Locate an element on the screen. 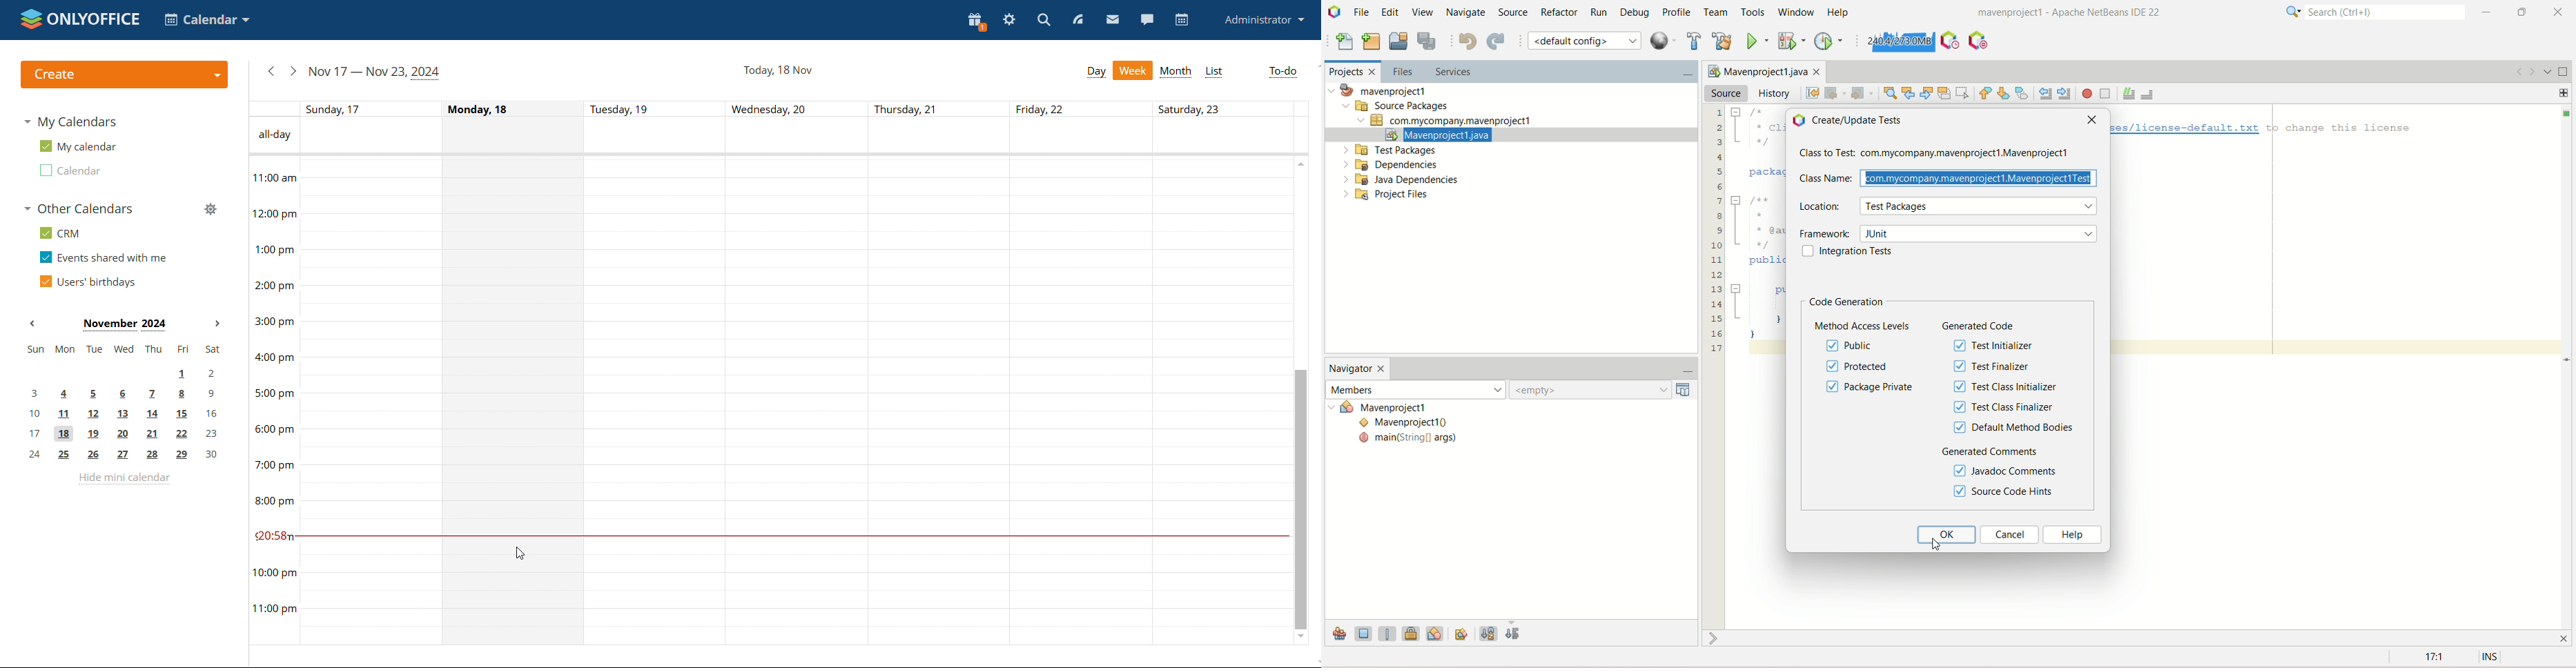 Image resolution: width=2576 pixels, height=672 pixels. source is located at coordinates (1511, 11).